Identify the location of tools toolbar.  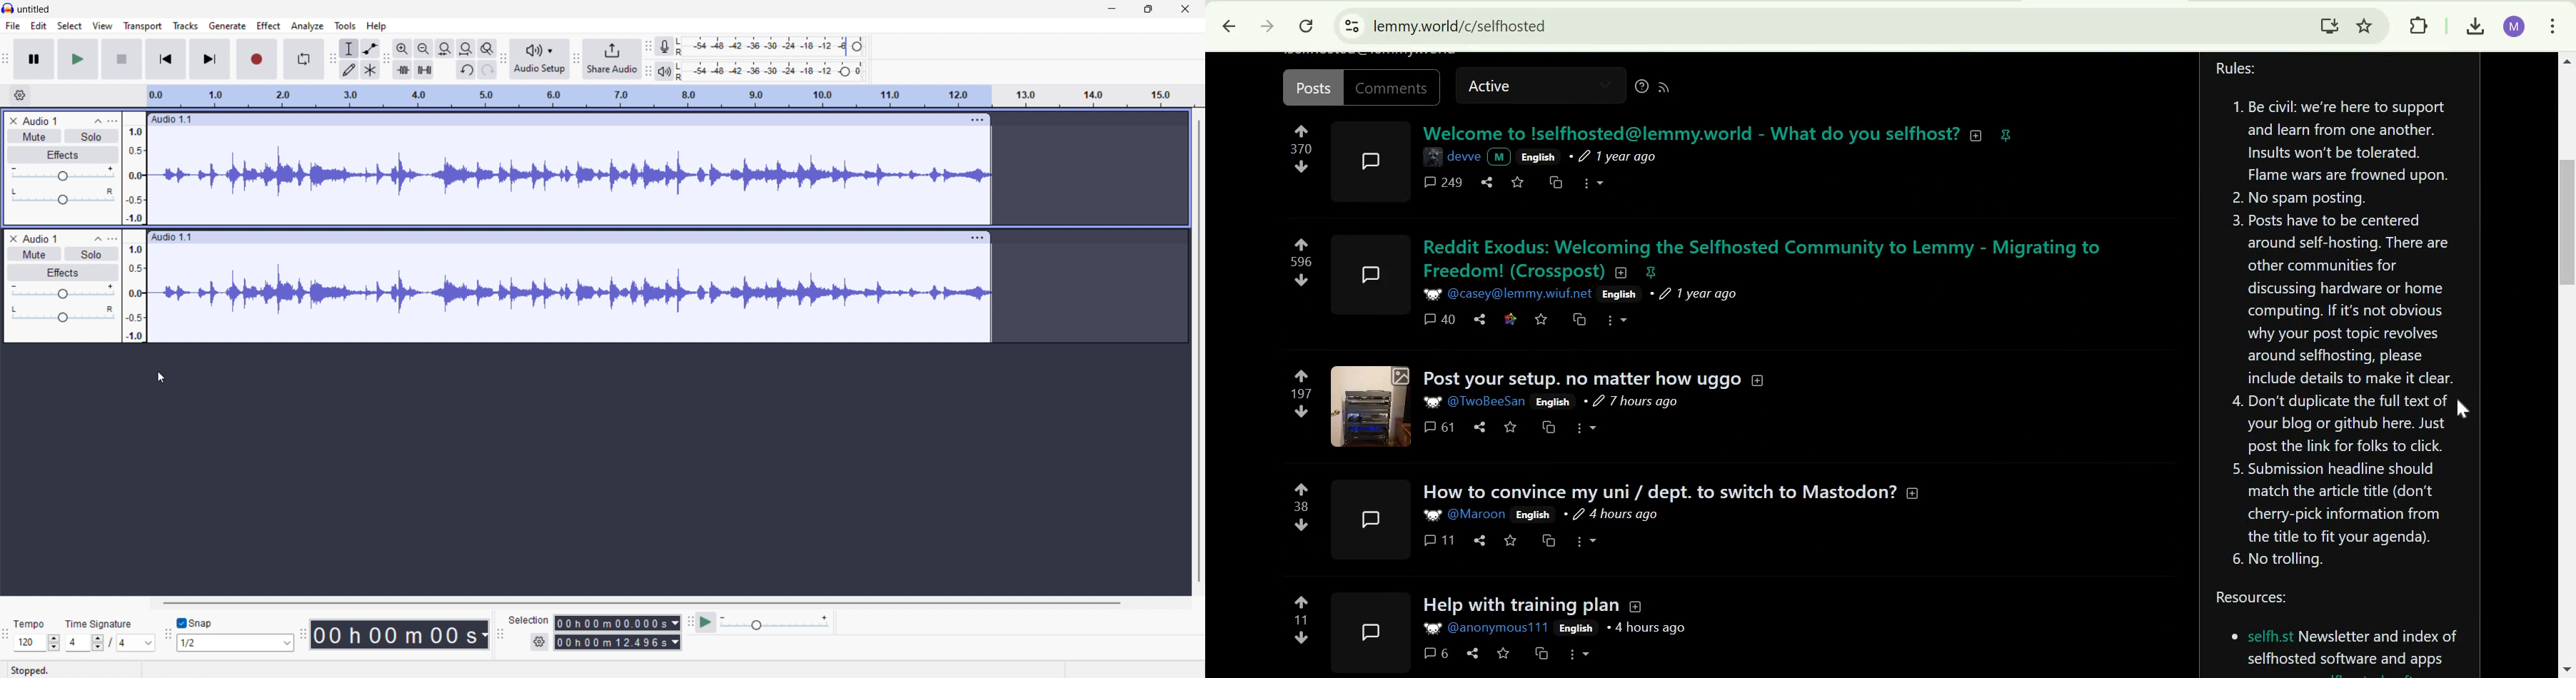
(333, 60).